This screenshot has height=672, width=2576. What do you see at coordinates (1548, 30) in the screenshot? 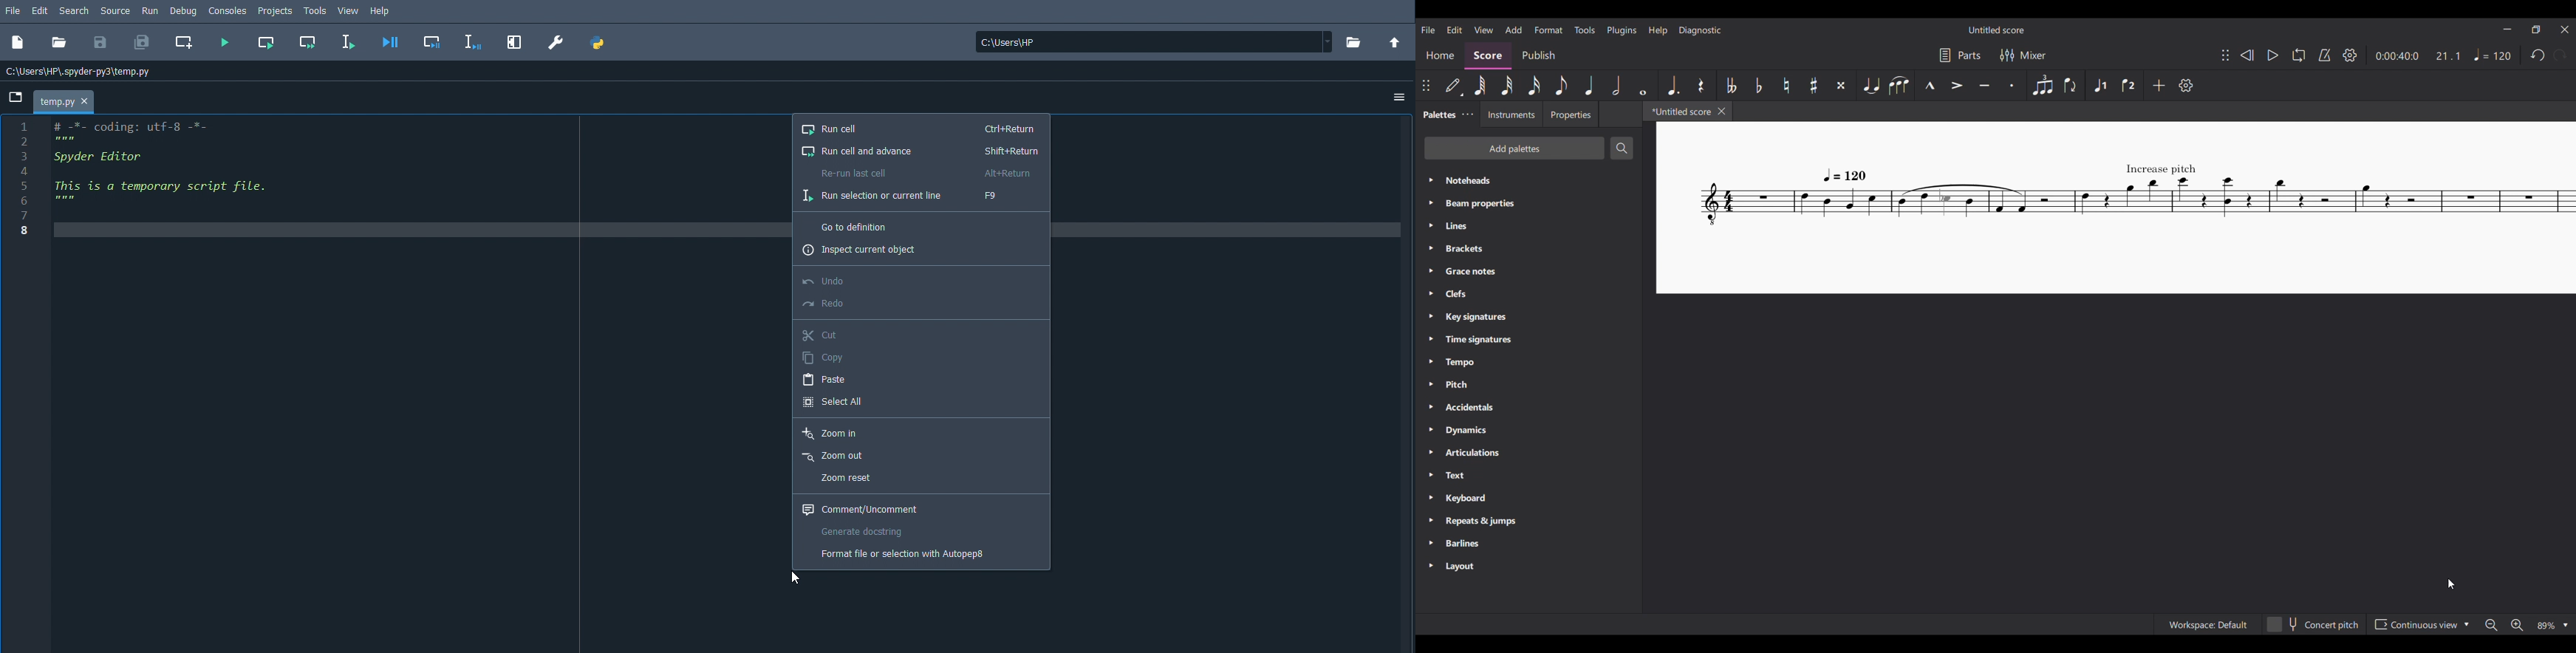
I see `Format menu` at bounding box center [1548, 30].